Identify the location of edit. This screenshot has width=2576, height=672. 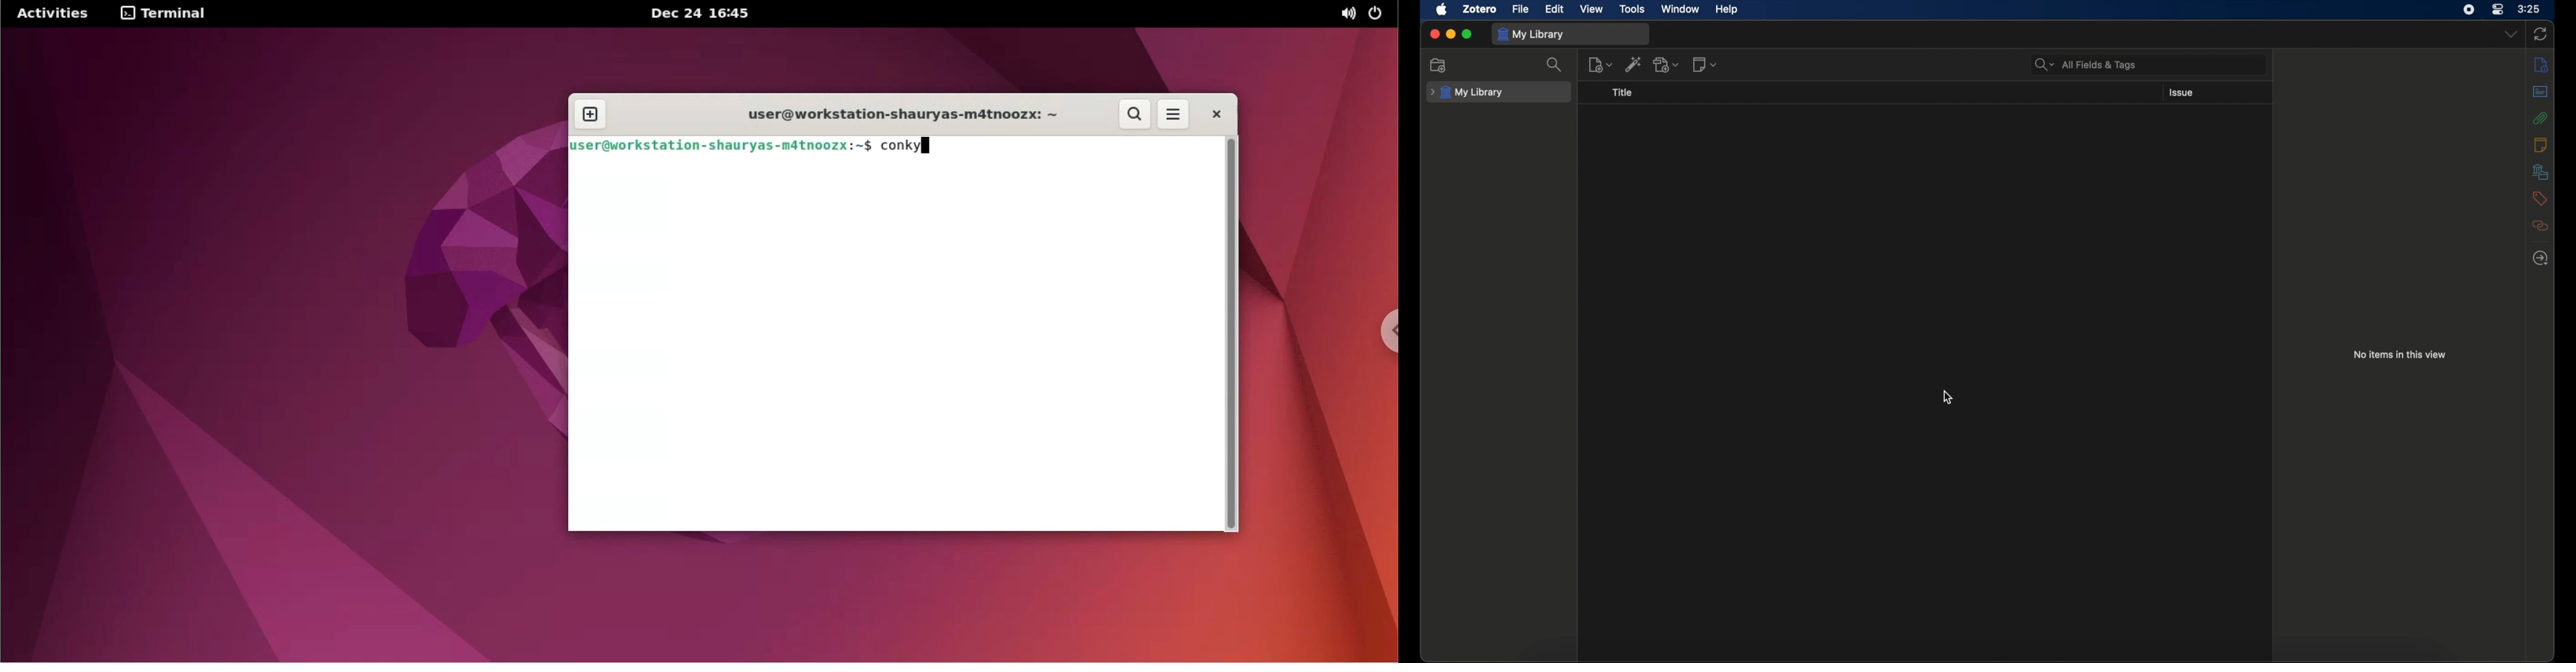
(1554, 9).